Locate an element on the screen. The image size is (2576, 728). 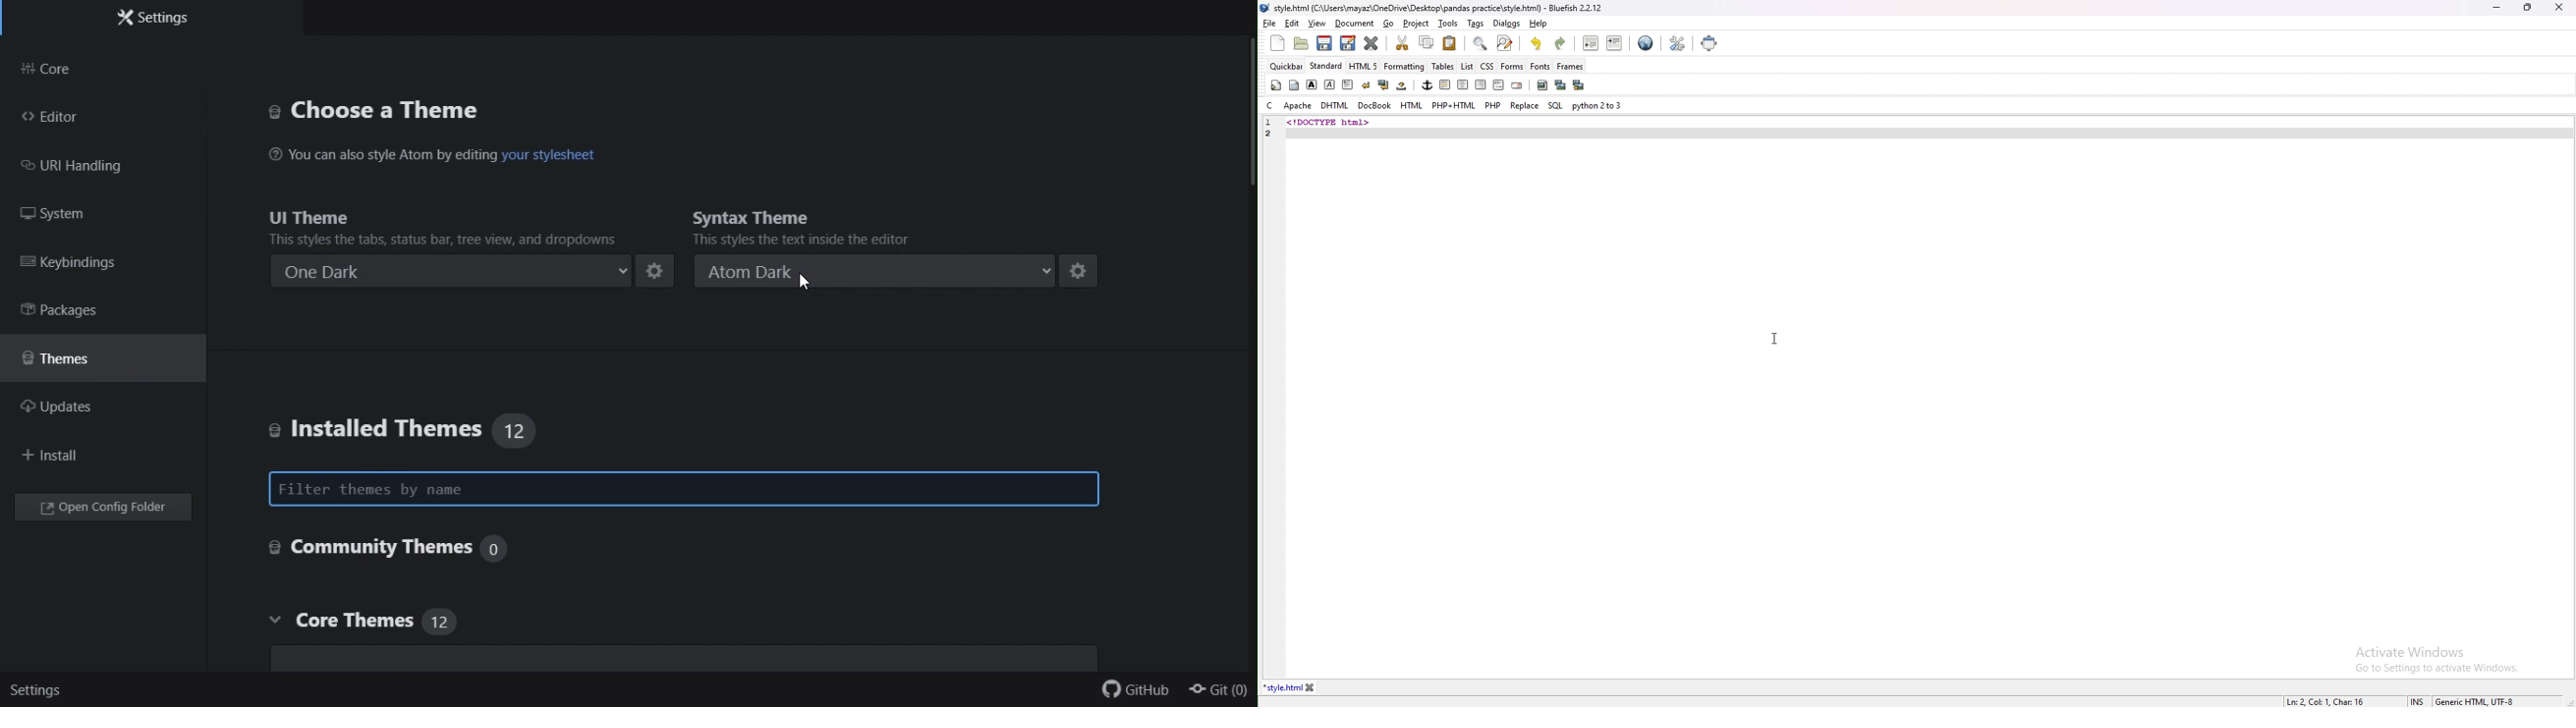
standard is located at coordinates (1327, 66).